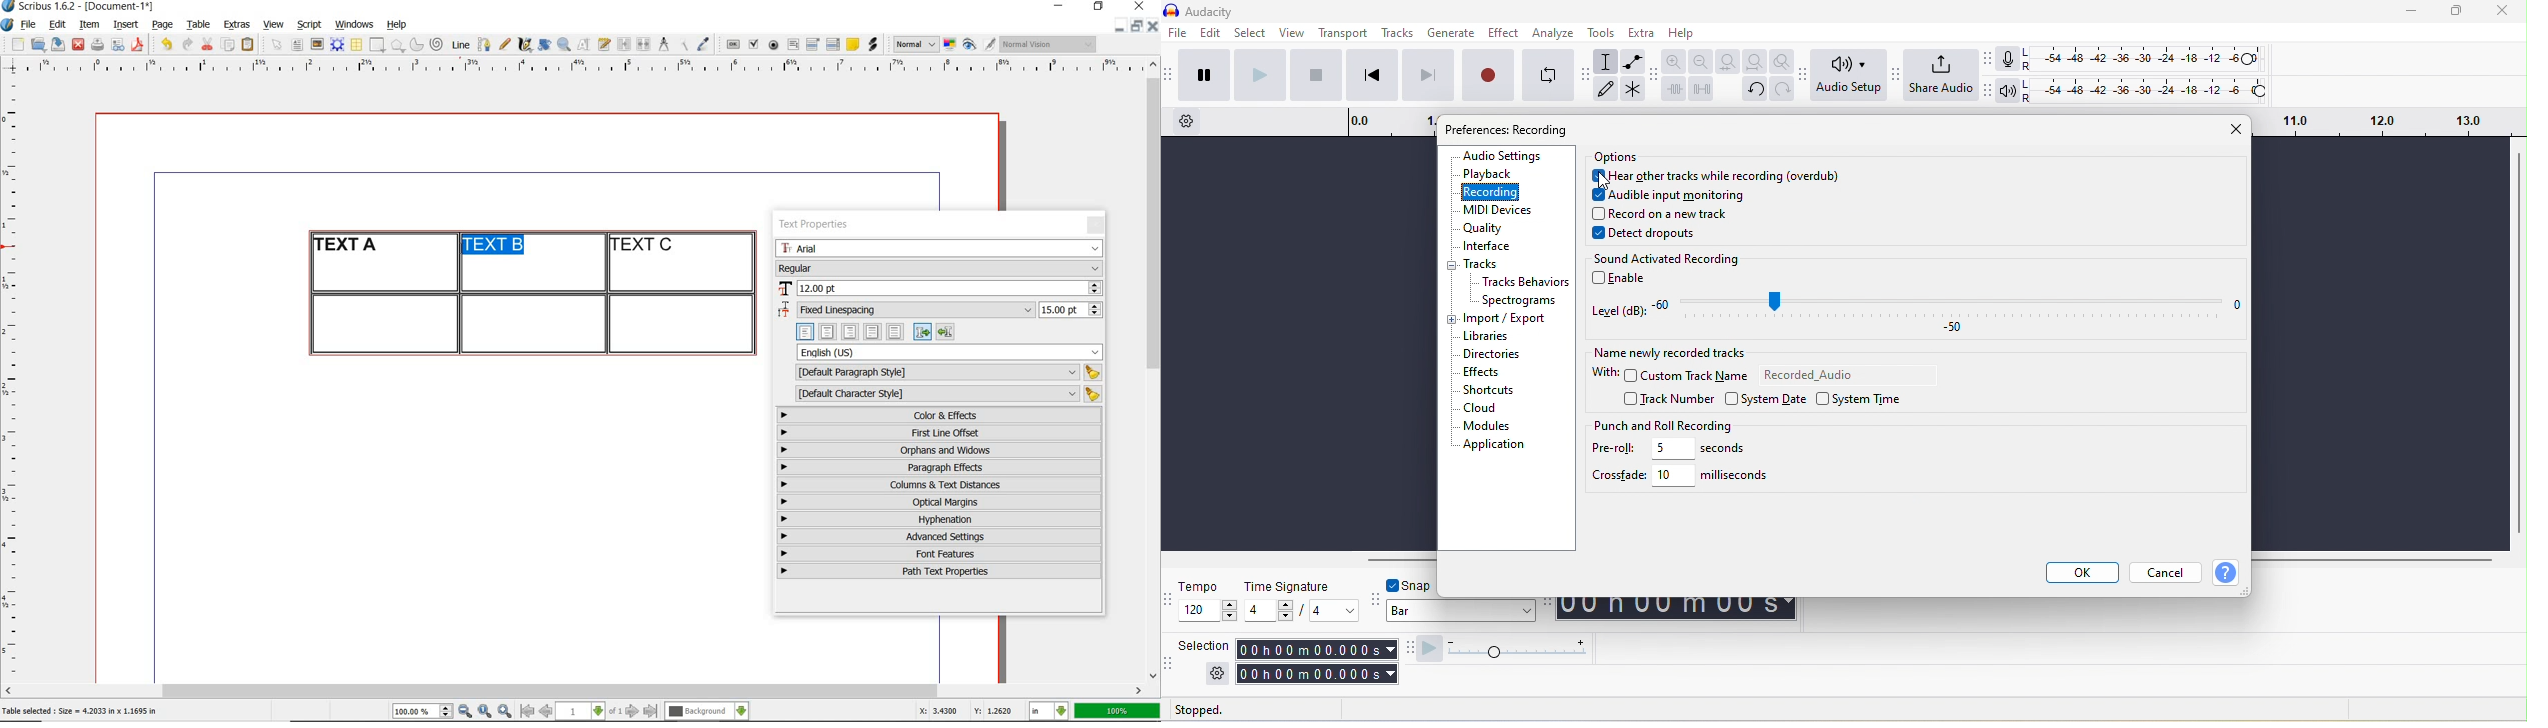 Image resolution: width=2548 pixels, height=728 pixels. I want to click on enable, so click(1620, 279).